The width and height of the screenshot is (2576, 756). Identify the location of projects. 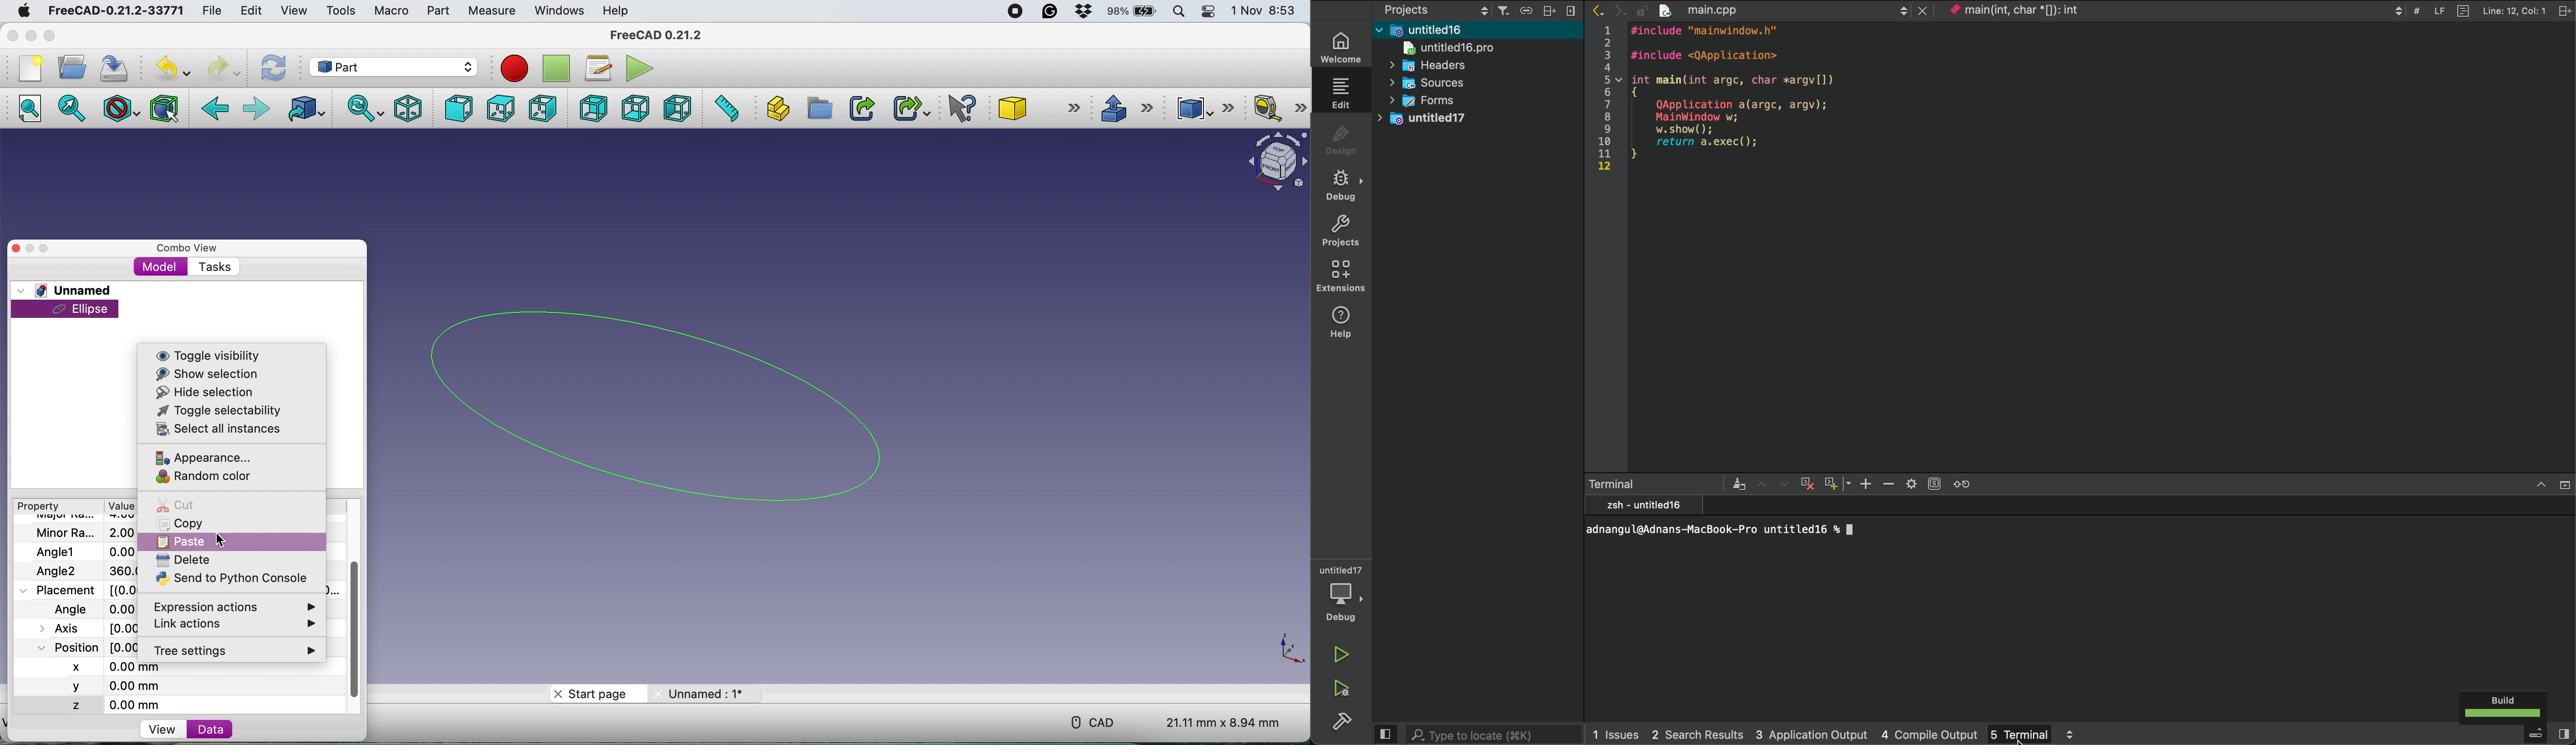
(1340, 231).